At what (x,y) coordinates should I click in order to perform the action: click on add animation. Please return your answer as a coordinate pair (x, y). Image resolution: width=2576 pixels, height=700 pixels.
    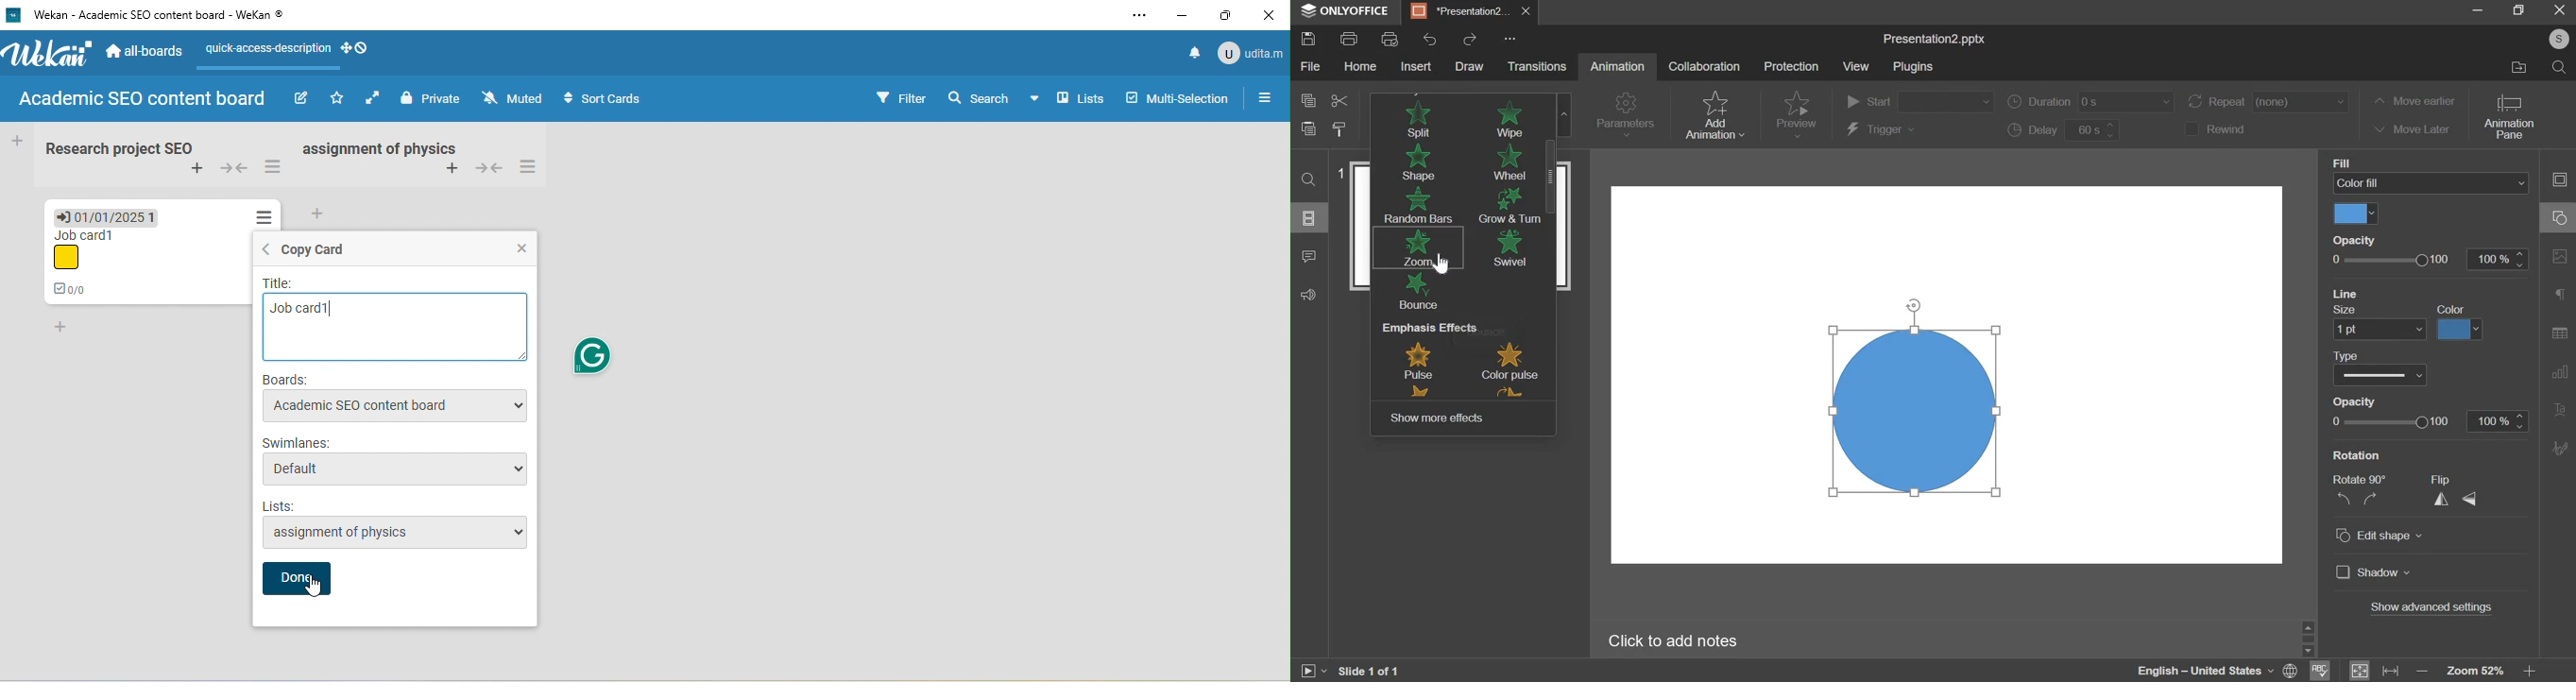
    Looking at the image, I should click on (1714, 114).